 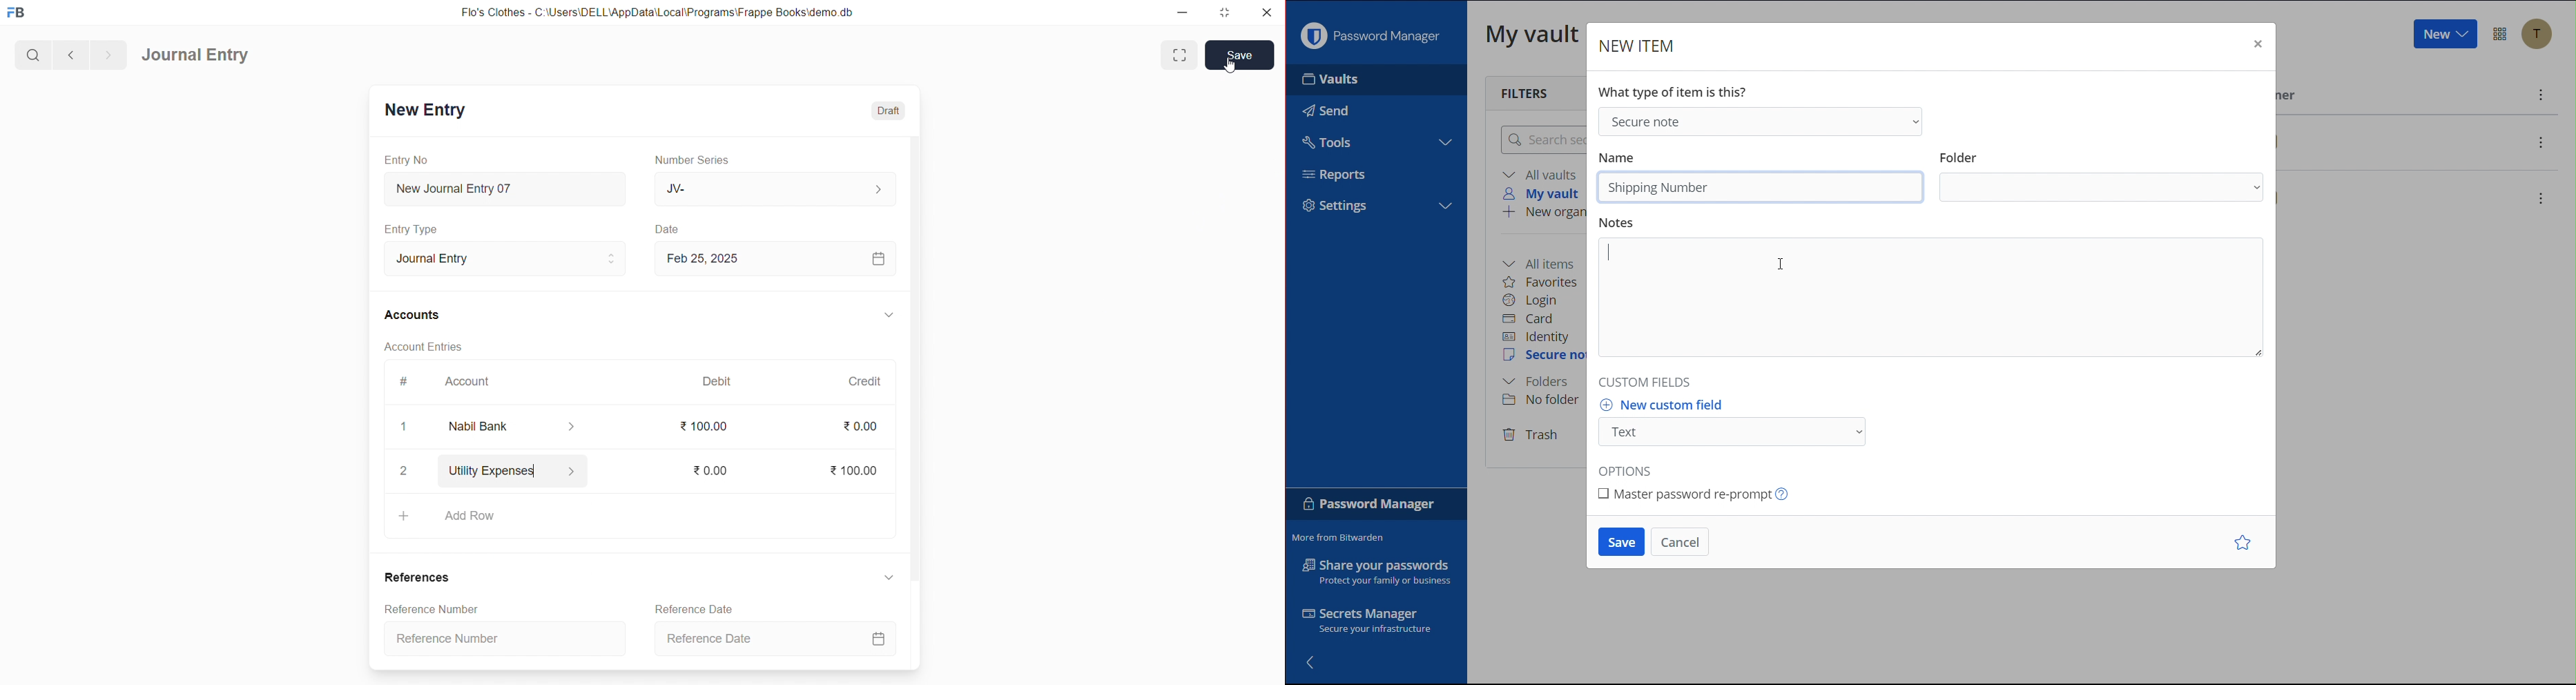 I want to click on Secure note, so click(x=1545, y=357).